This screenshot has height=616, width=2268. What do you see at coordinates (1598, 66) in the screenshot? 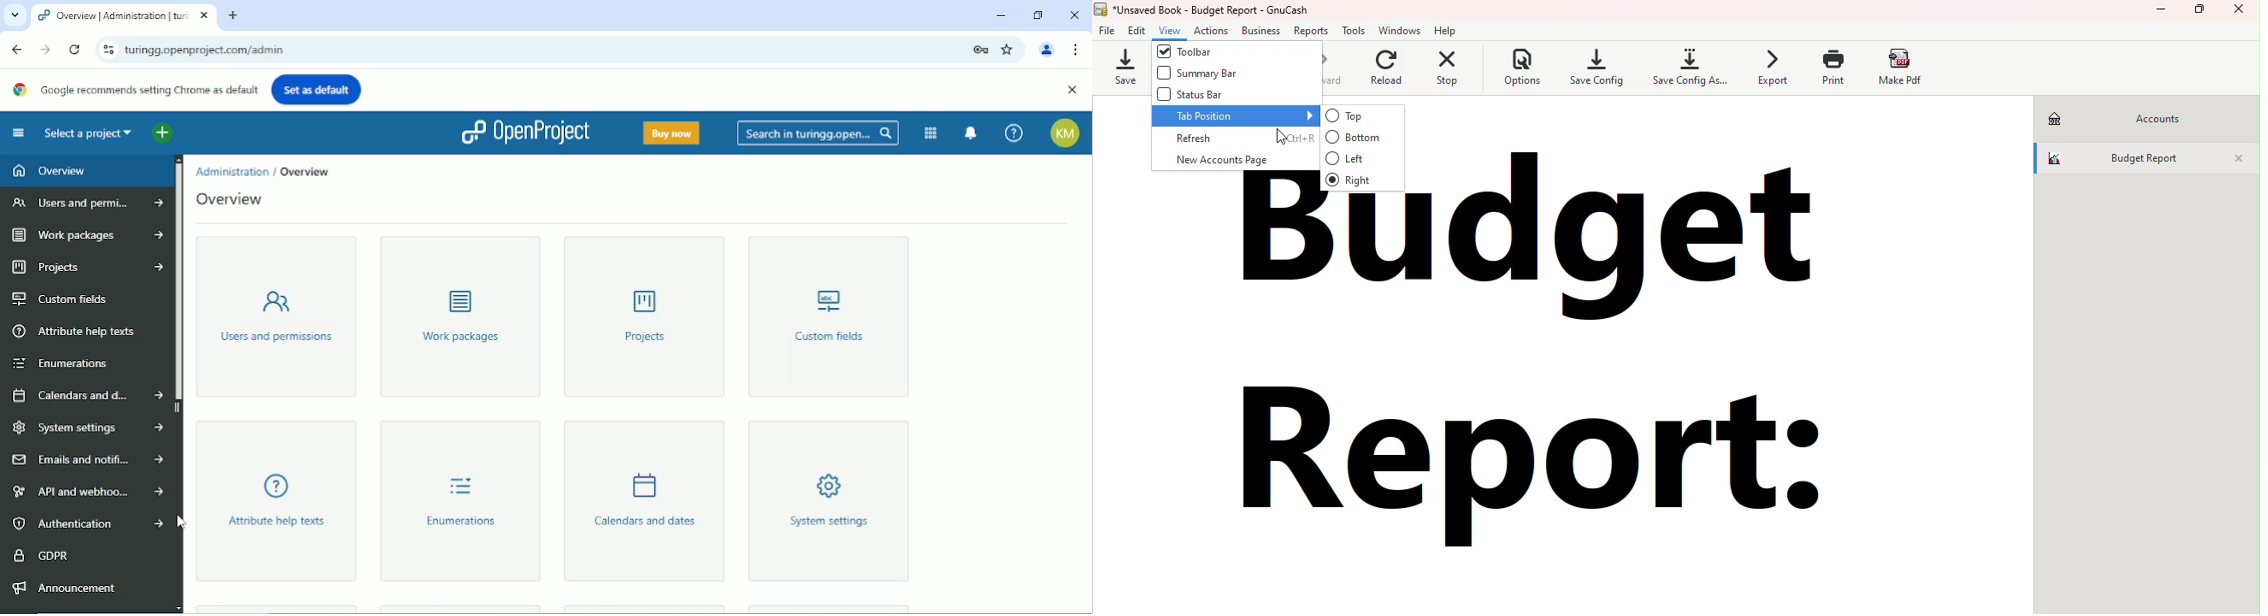
I see `Save config` at bounding box center [1598, 66].